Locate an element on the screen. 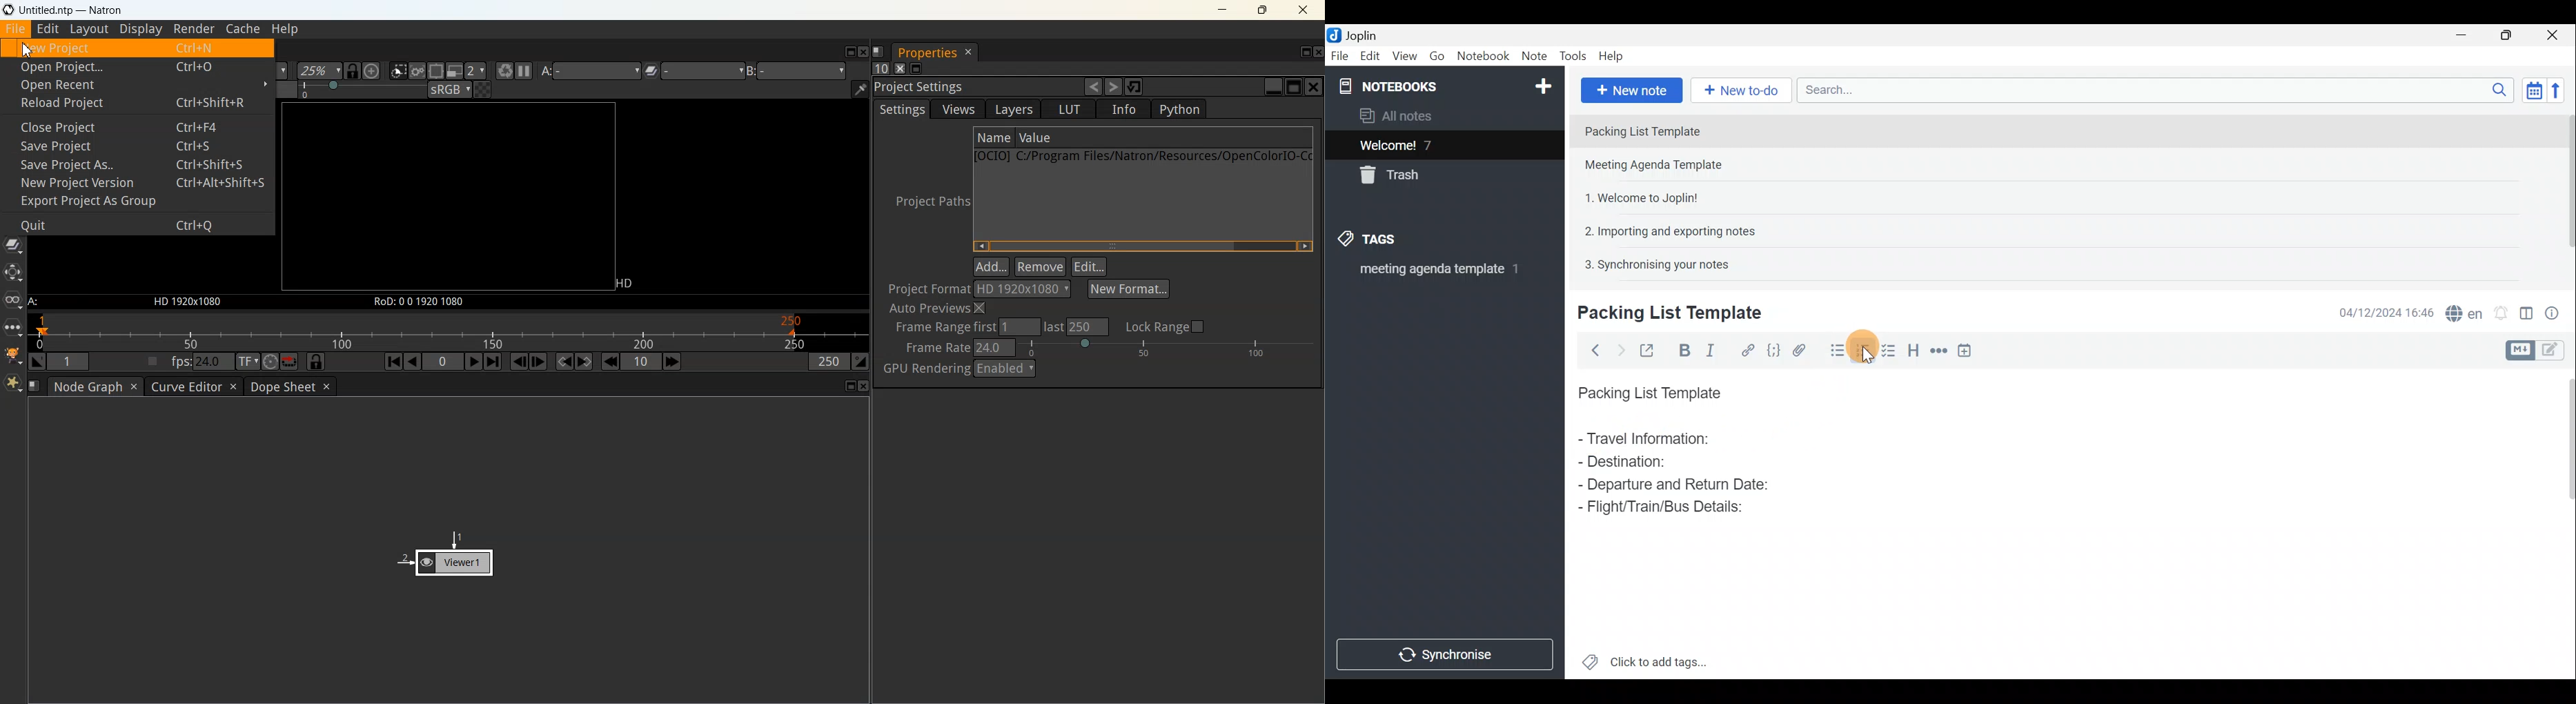 The height and width of the screenshot is (728, 2576). Maximise is located at coordinates (2511, 35).